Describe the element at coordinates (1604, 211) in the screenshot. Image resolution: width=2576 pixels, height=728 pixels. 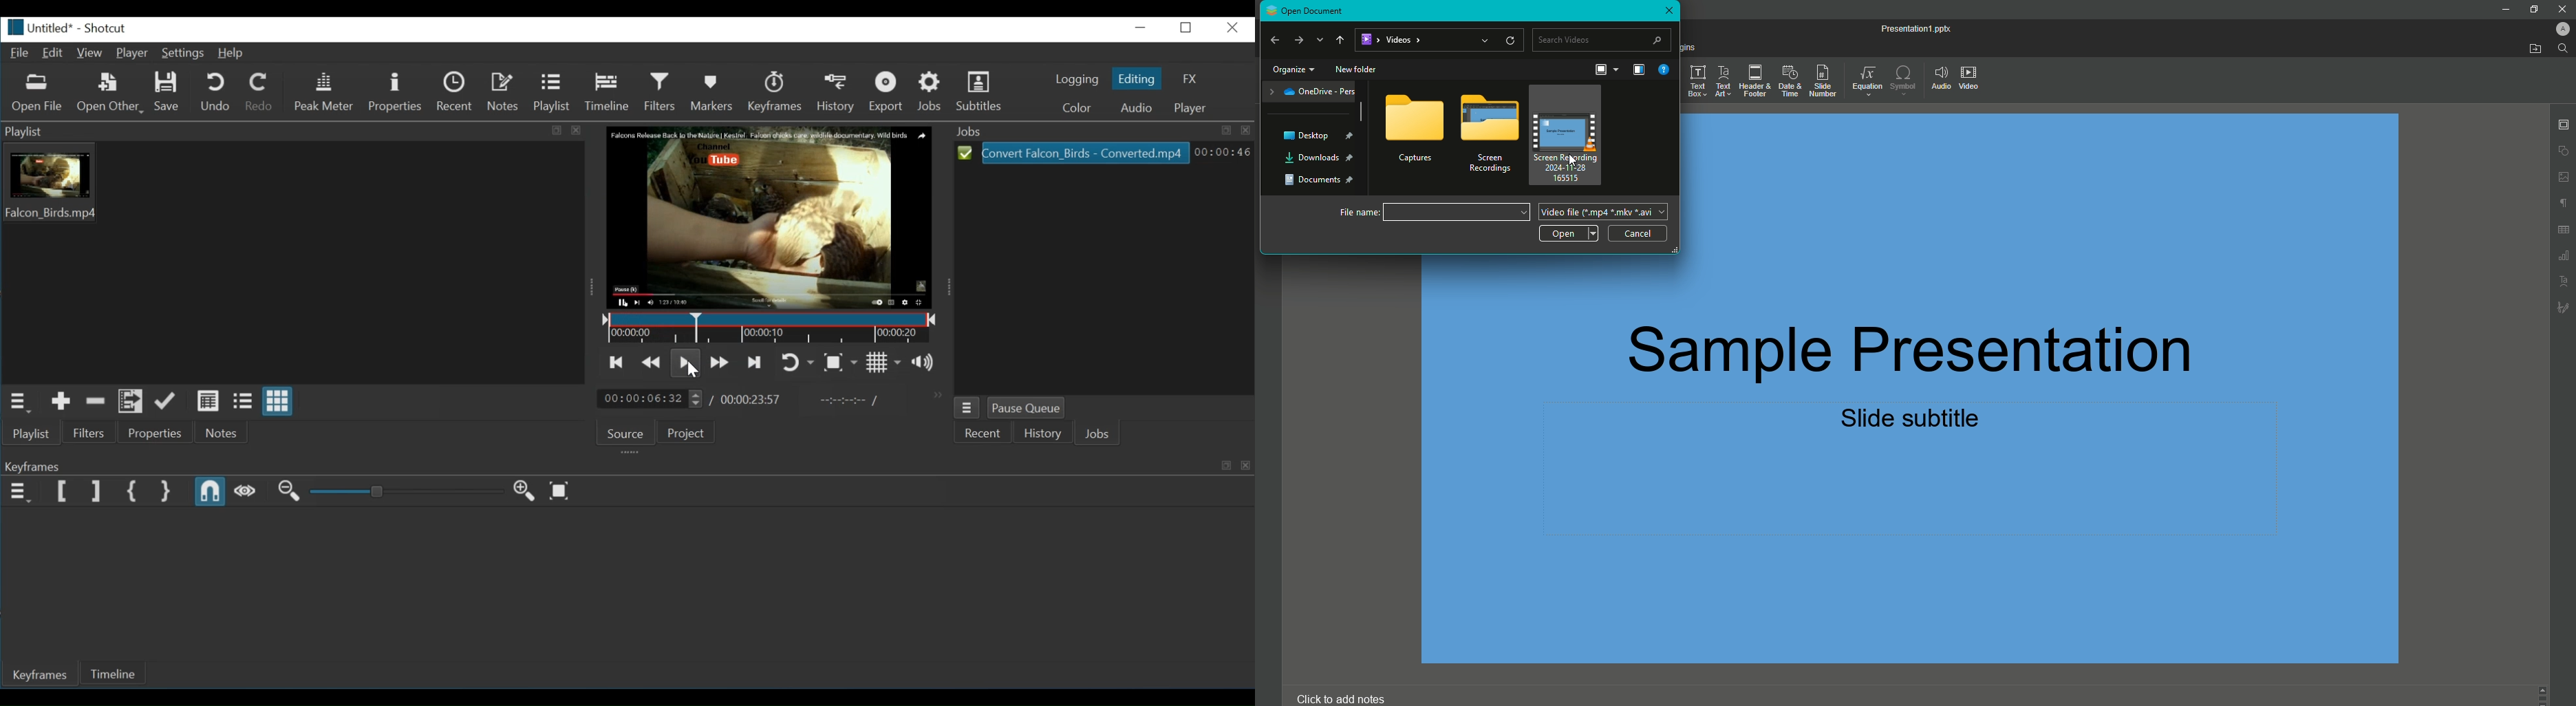
I see `Video file type` at that location.